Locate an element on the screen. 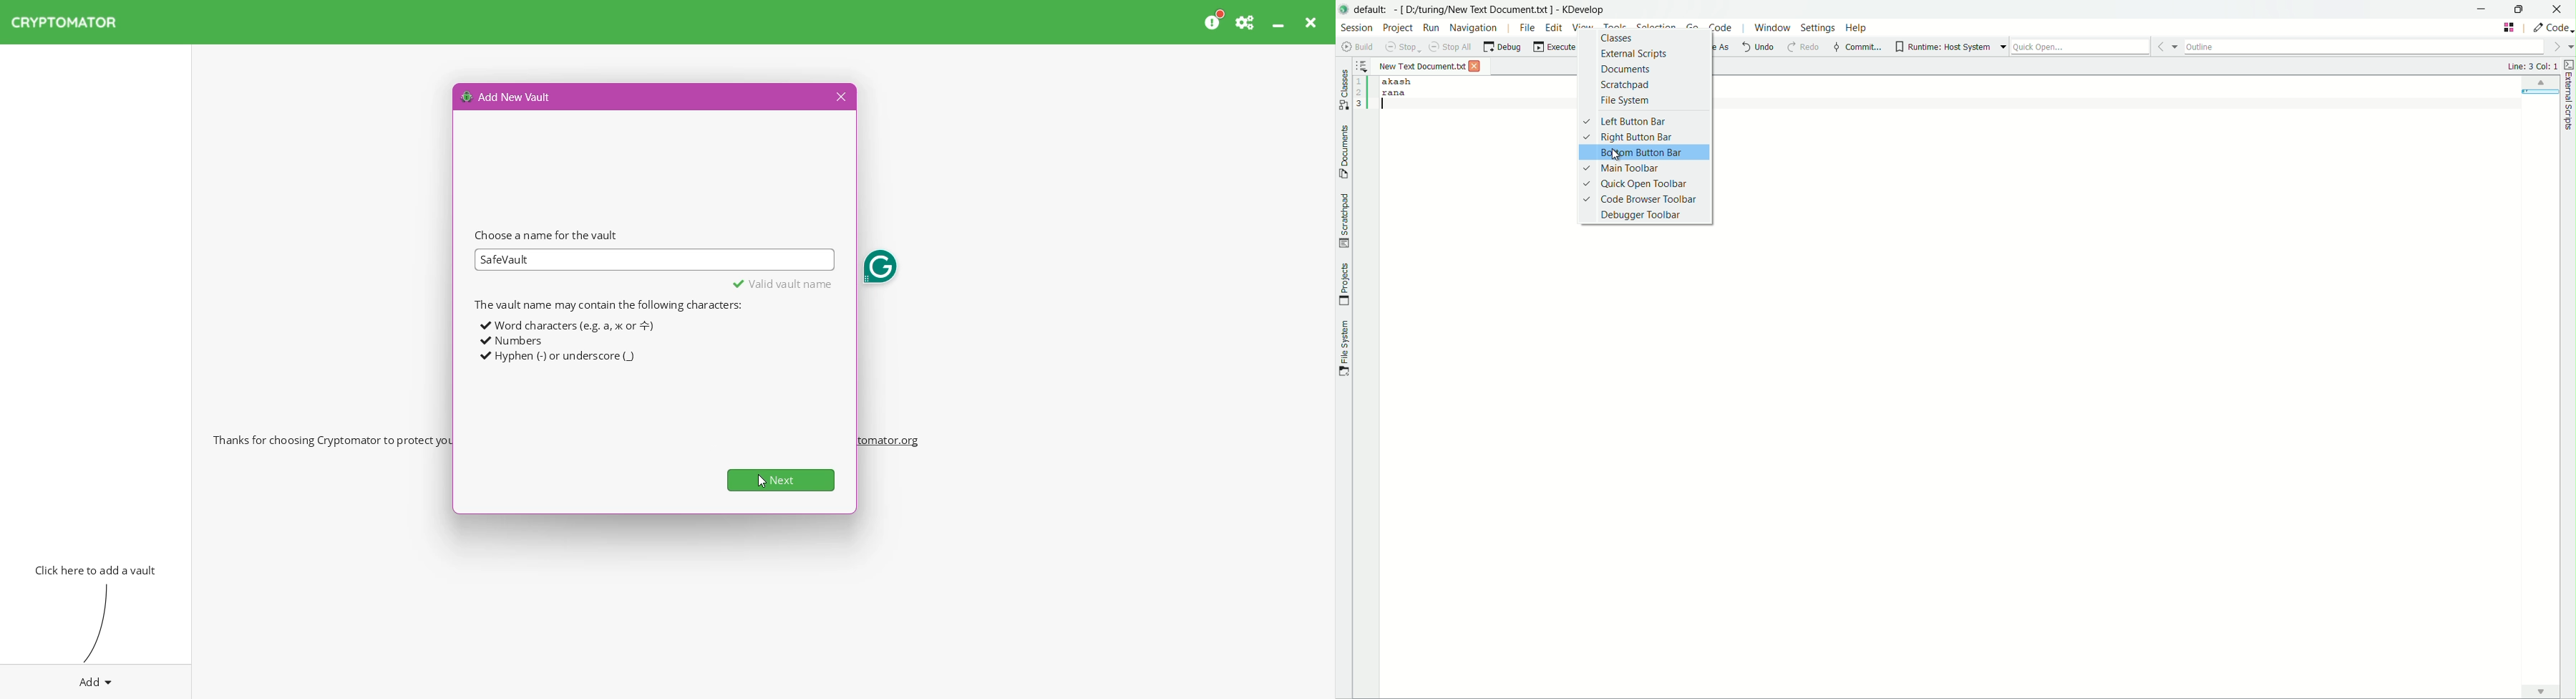  akash rana is located at coordinates (1475, 379).